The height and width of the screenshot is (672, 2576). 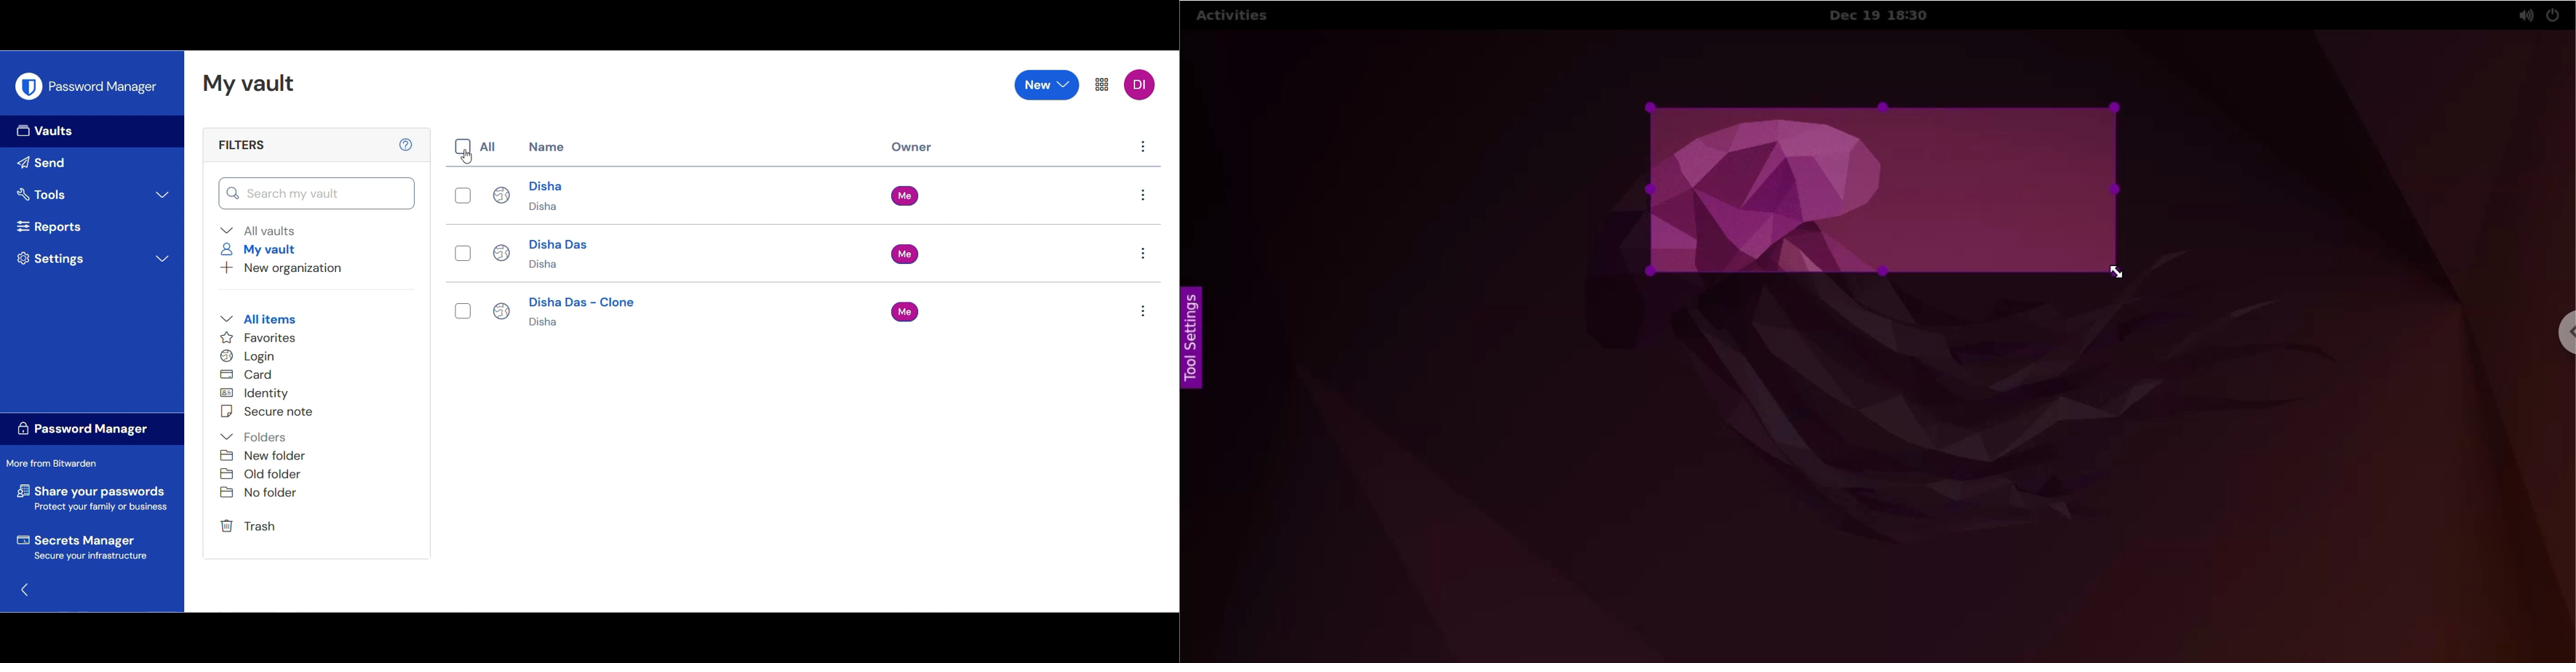 I want to click on More settings, so click(x=1102, y=85).